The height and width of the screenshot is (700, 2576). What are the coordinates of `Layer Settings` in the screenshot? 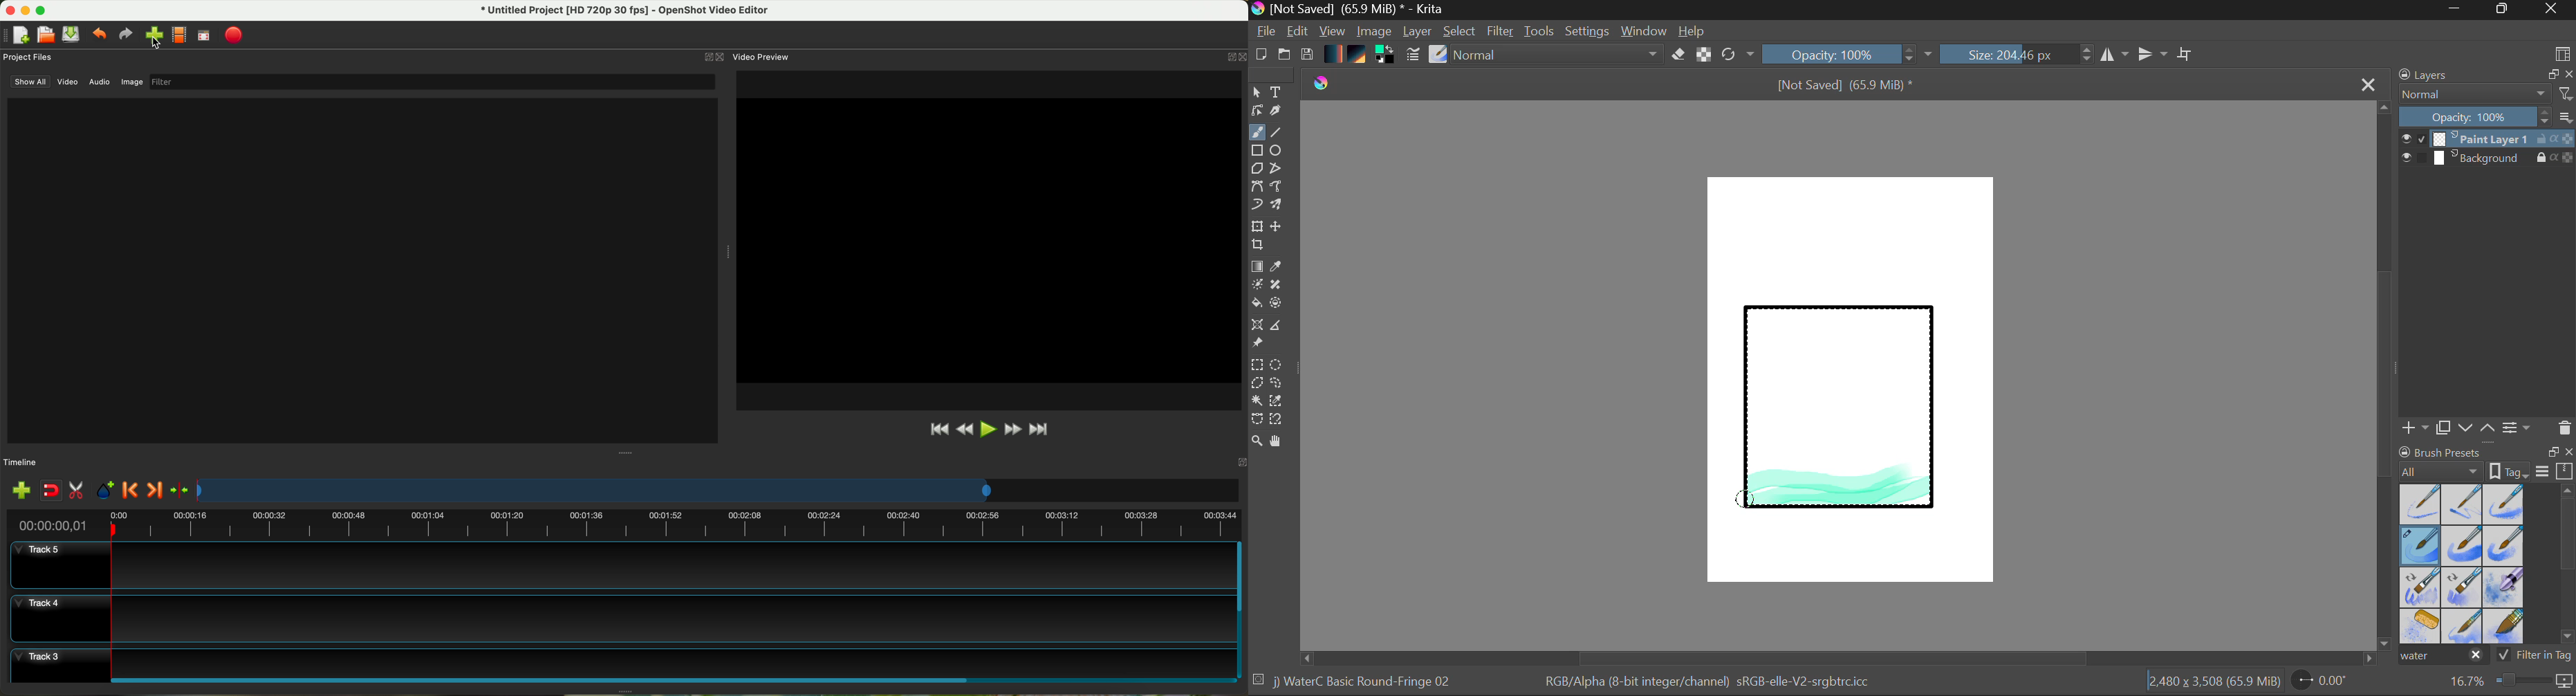 It's located at (2517, 427).